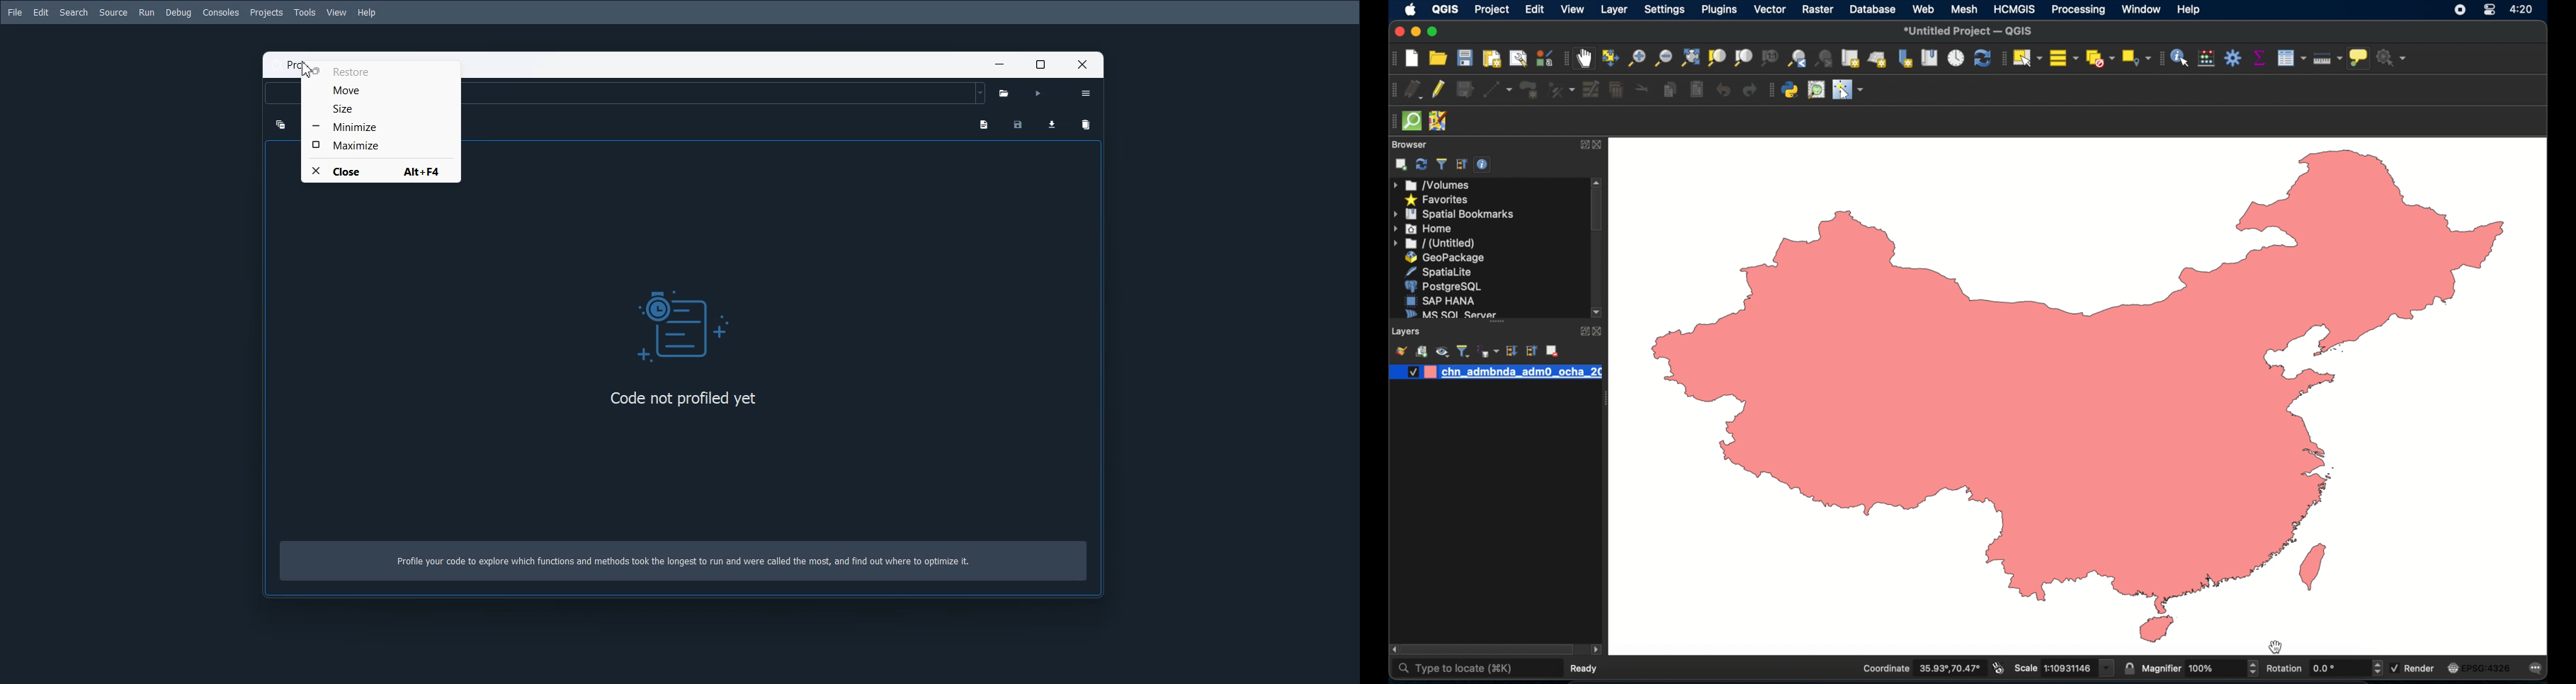 This screenshot has height=700, width=2576. Describe the element at coordinates (378, 147) in the screenshot. I see `Maximize` at that location.